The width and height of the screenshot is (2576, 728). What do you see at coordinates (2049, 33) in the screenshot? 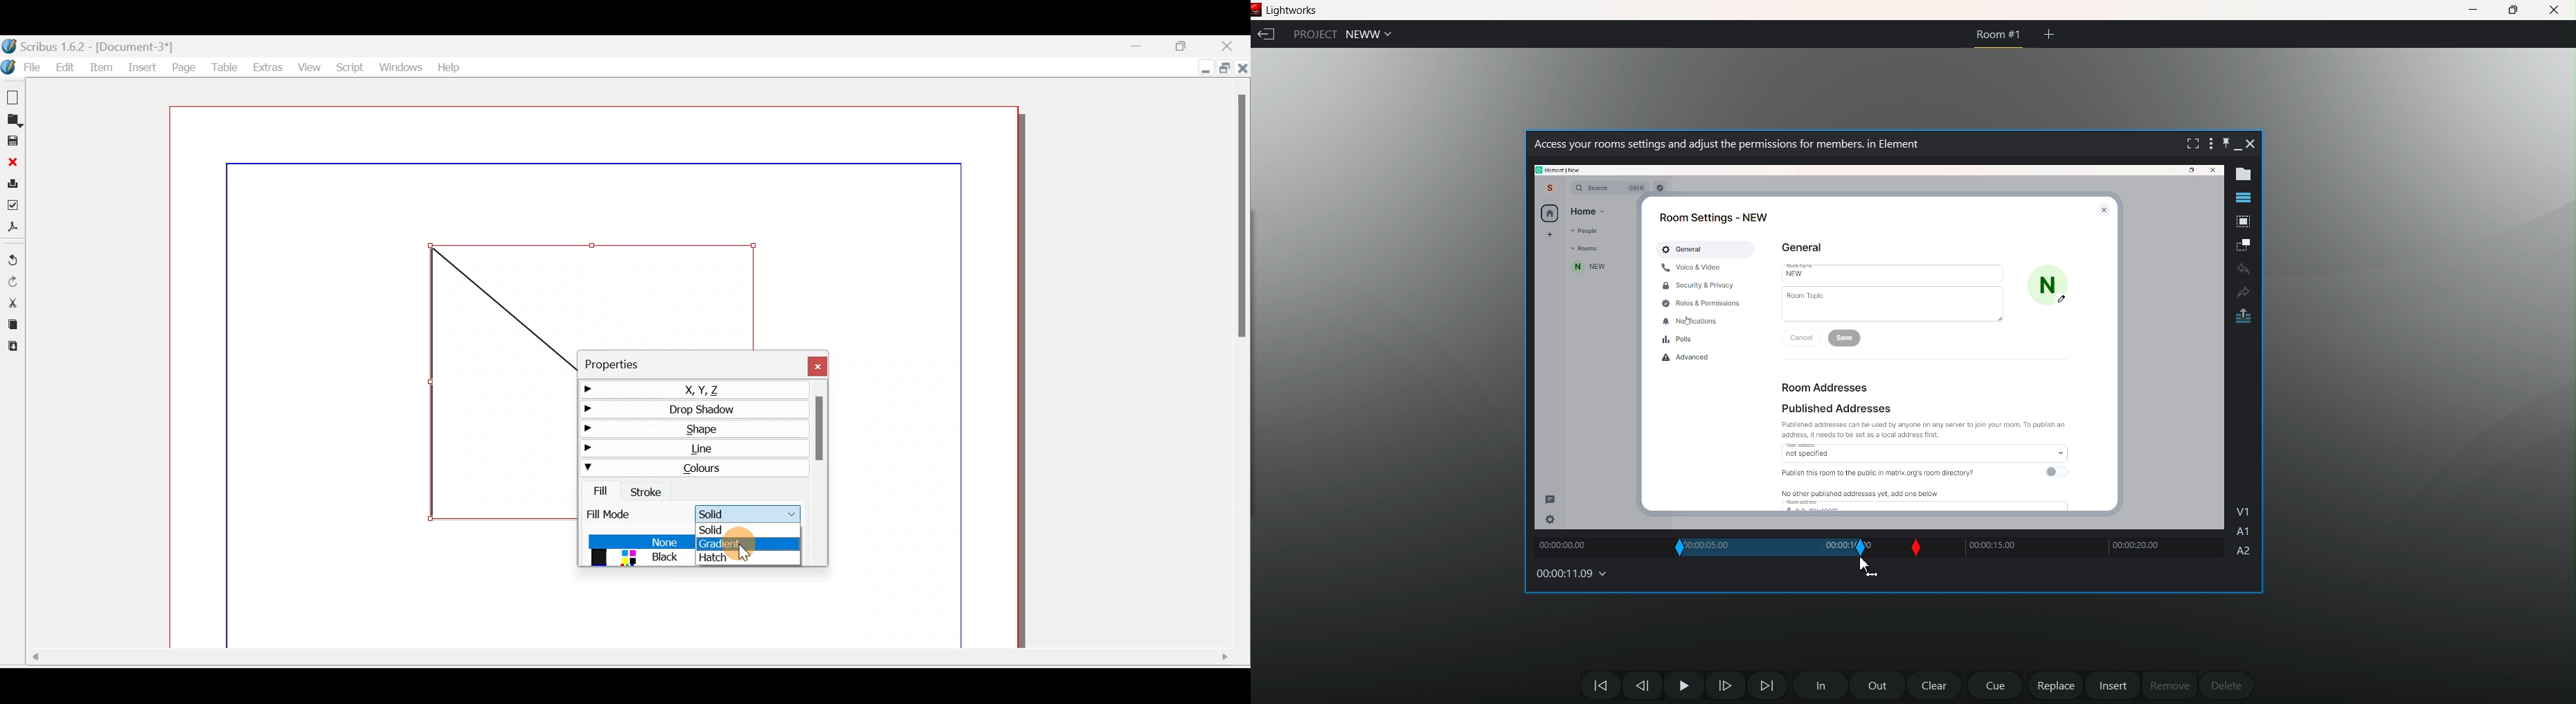
I see `create new room` at bounding box center [2049, 33].